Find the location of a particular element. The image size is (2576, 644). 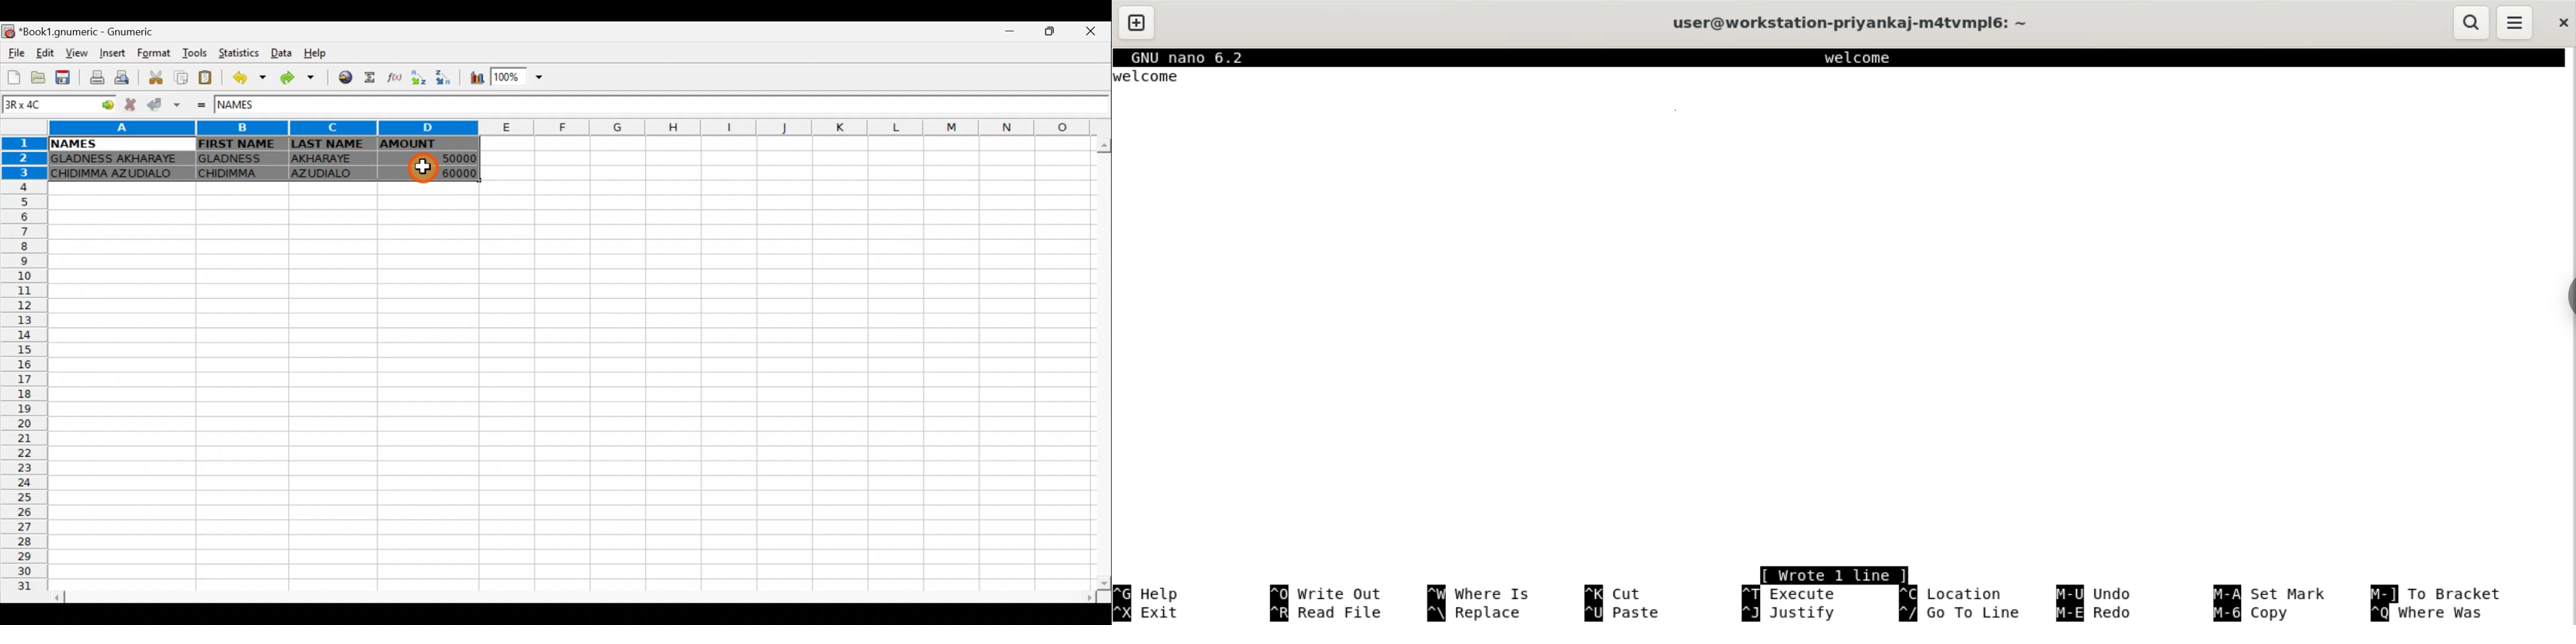

close is located at coordinates (2558, 23).